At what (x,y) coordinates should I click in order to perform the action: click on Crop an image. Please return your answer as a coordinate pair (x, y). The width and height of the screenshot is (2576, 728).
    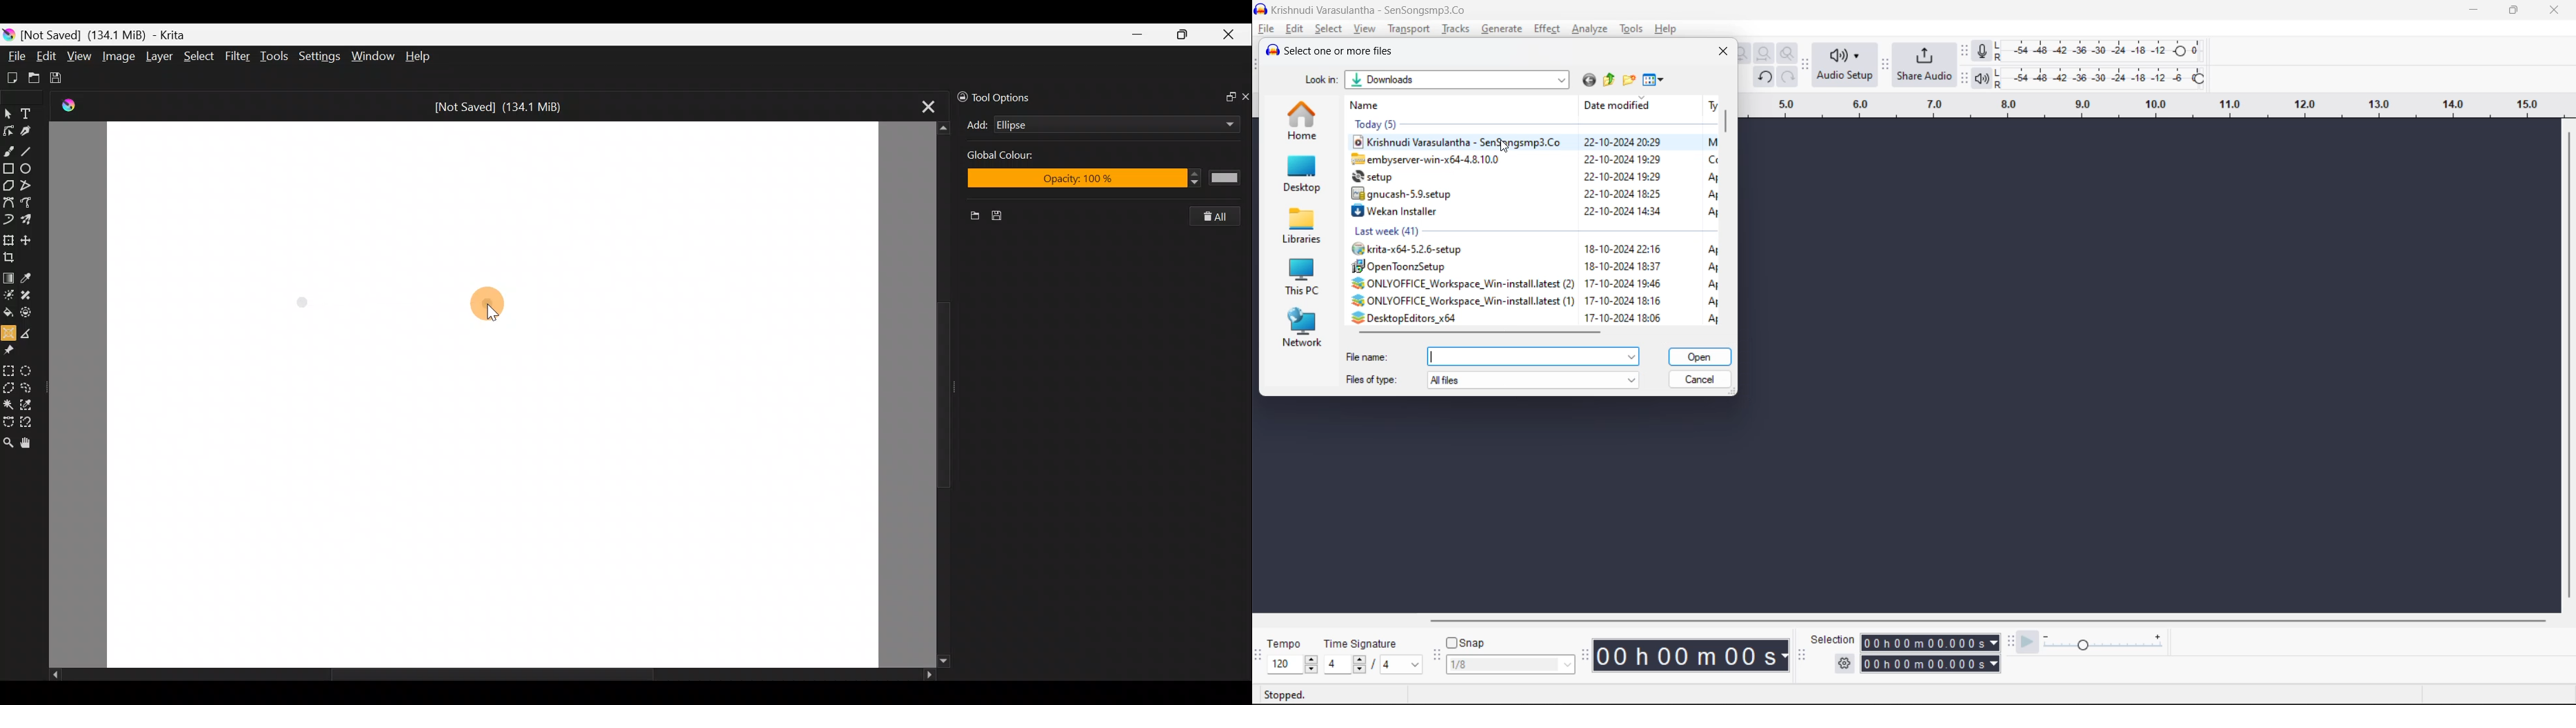
    Looking at the image, I should click on (12, 256).